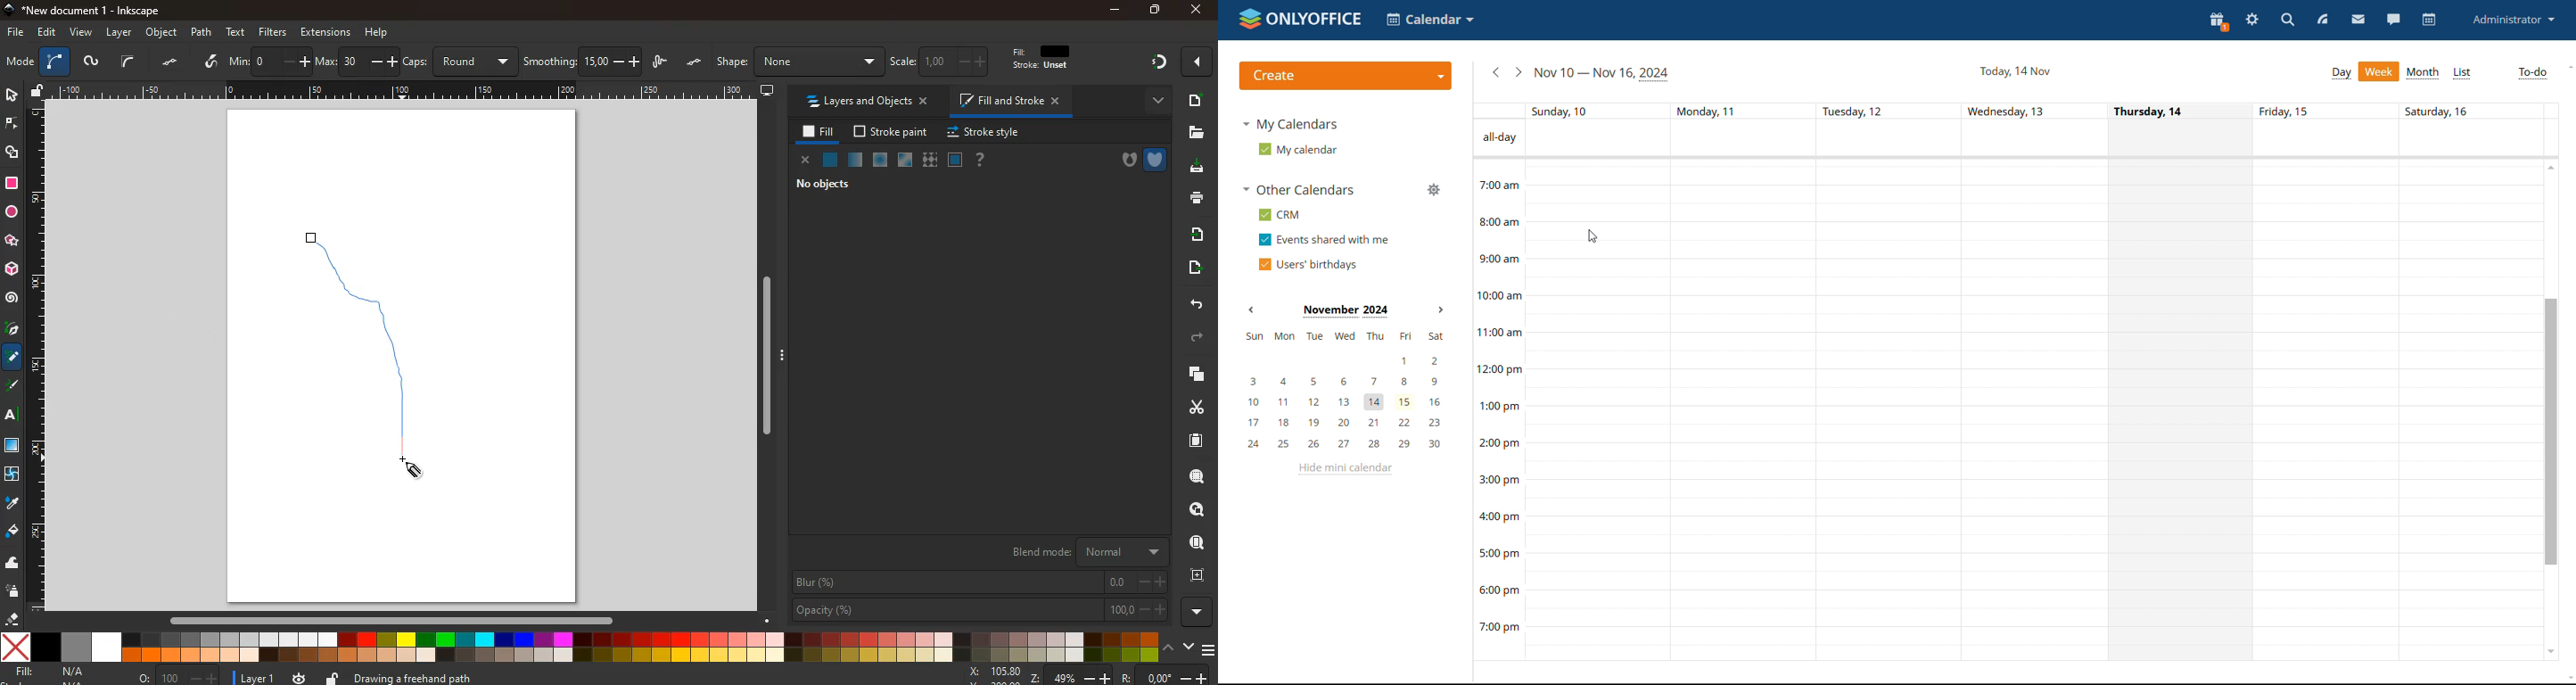 The height and width of the screenshot is (700, 2576). Describe the element at coordinates (1115, 11) in the screenshot. I see `minimize` at that location.